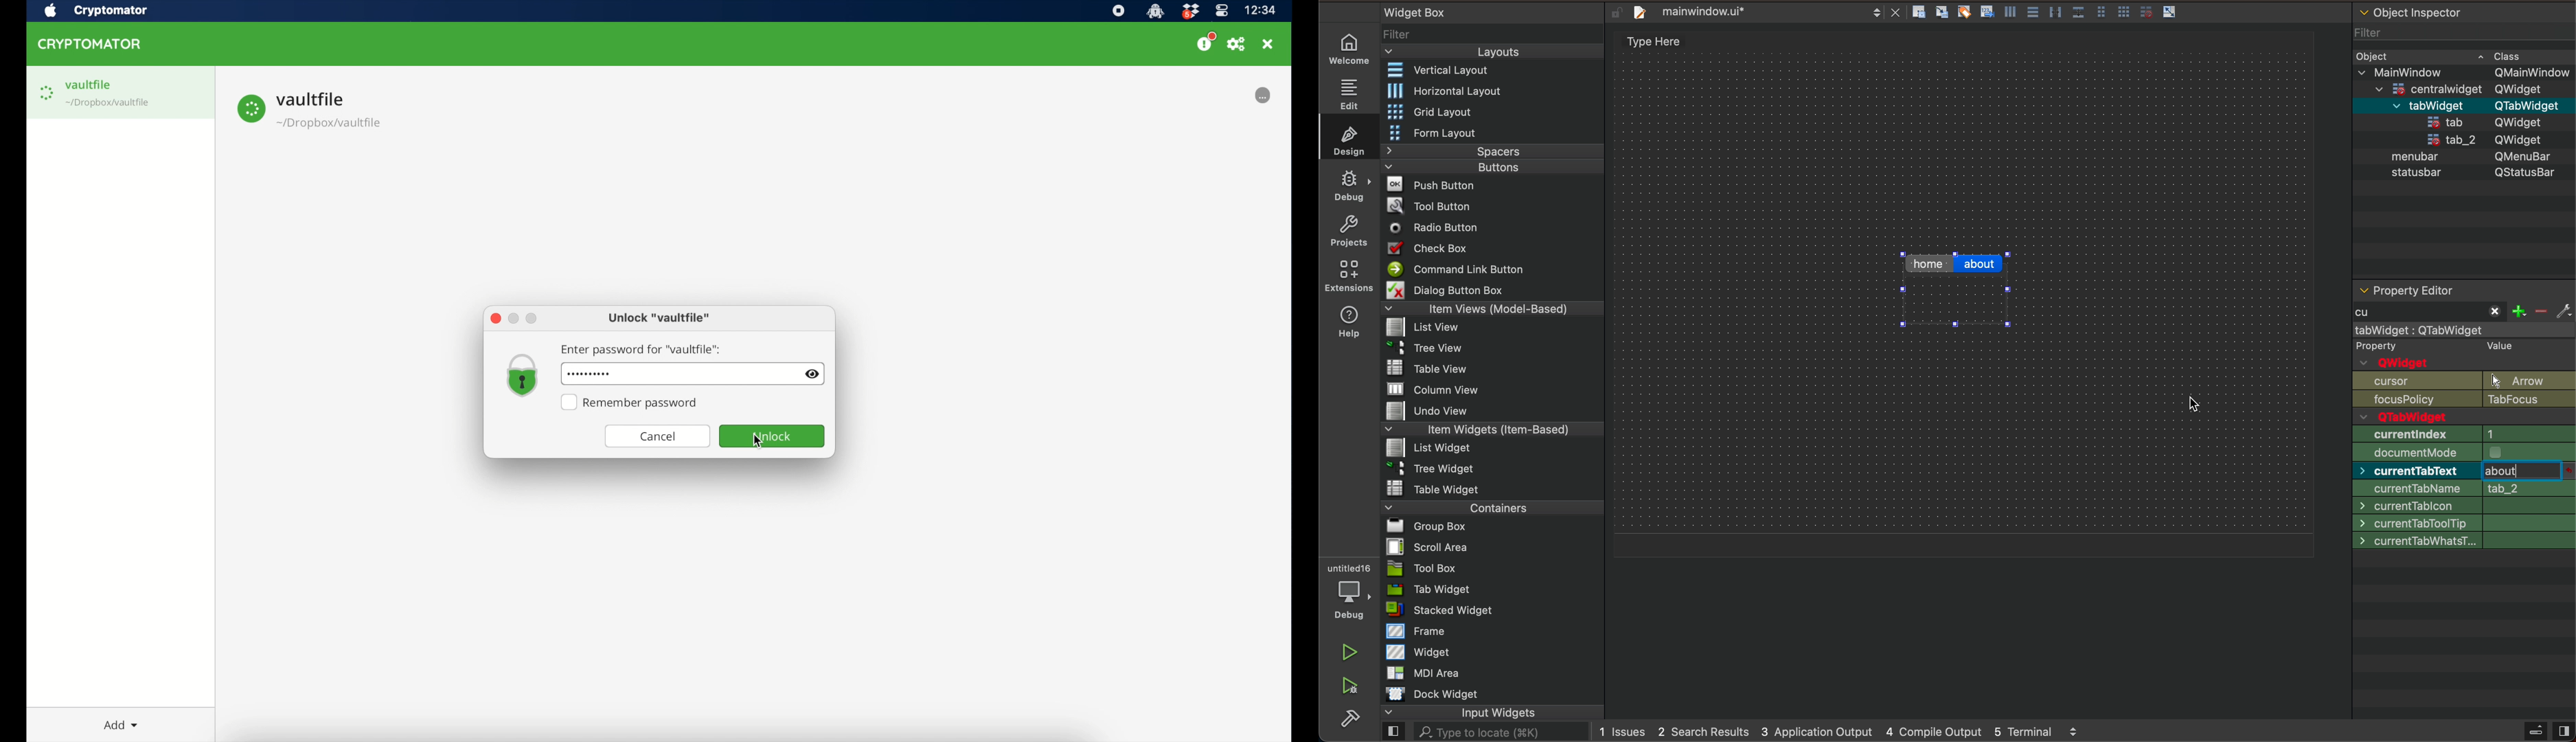 The width and height of the screenshot is (2576, 756). I want to click on input widgets, so click(1494, 714).